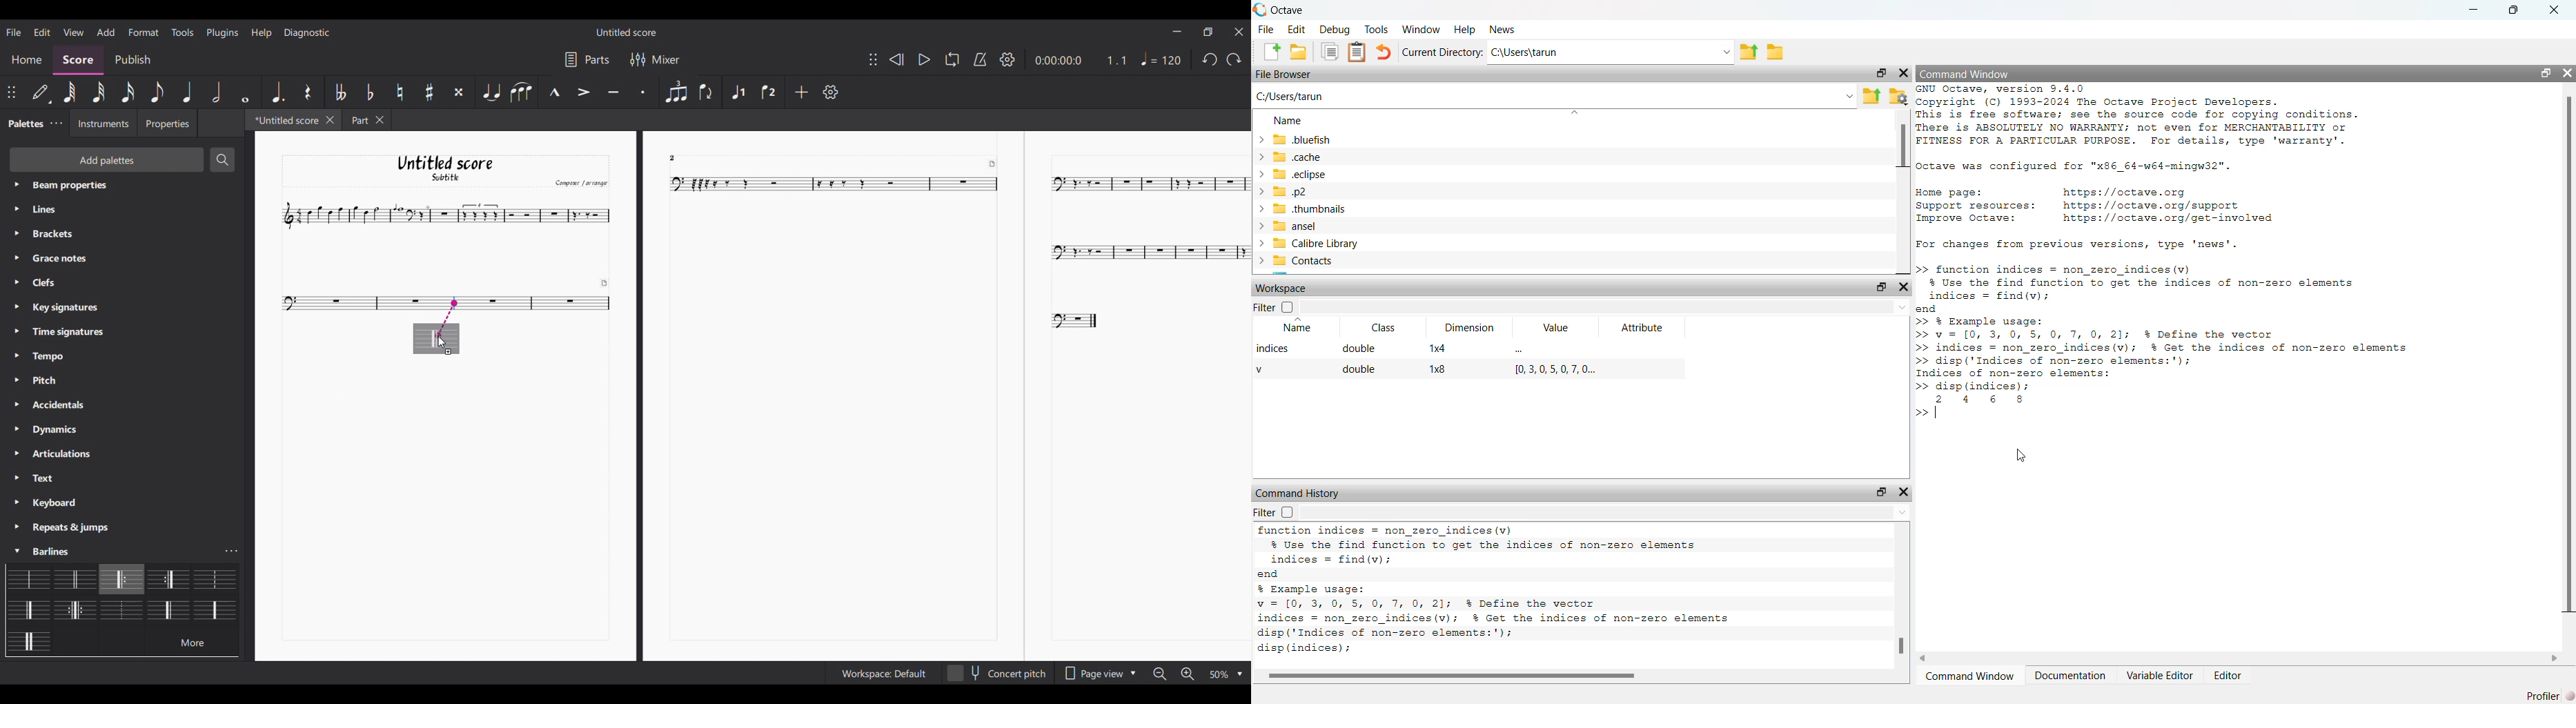 Image resolution: width=2576 pixels, height=728 pixels. Describe the element at coordinates (831, 92) in the screenshot. I see `Settings` at that location.